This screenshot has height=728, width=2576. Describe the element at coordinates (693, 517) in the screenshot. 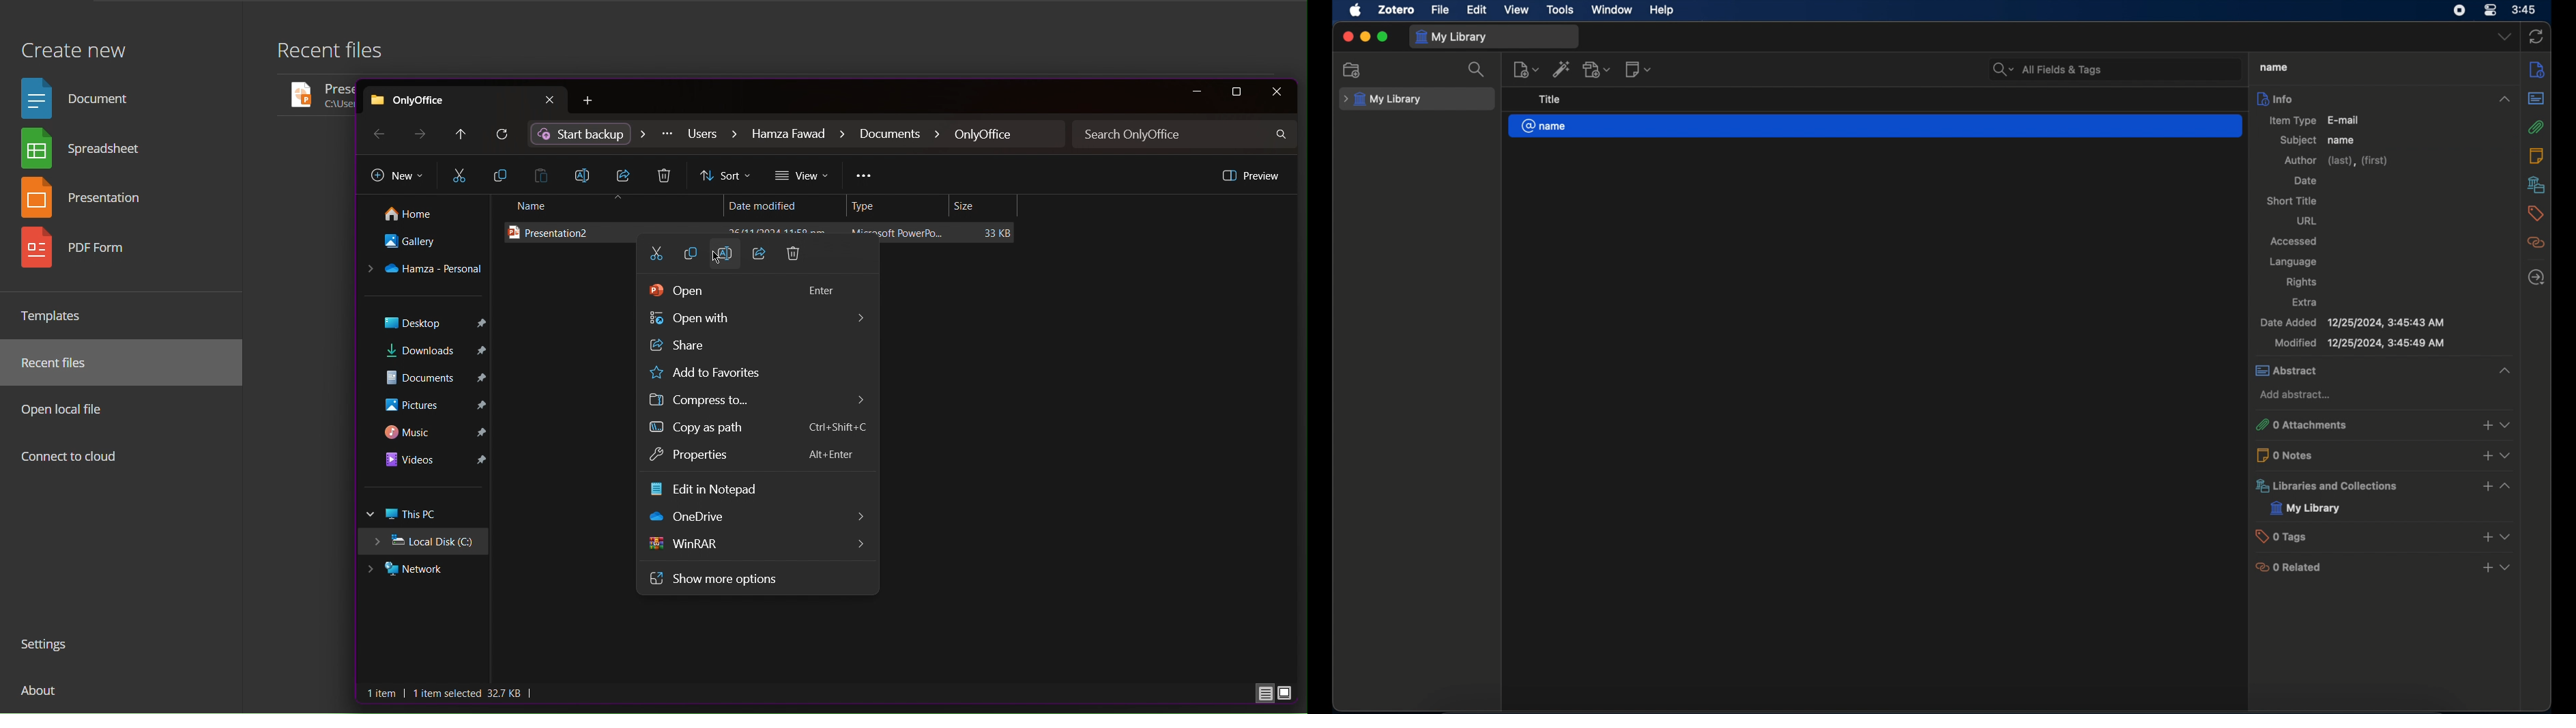

I see `OneDrive` at that location.